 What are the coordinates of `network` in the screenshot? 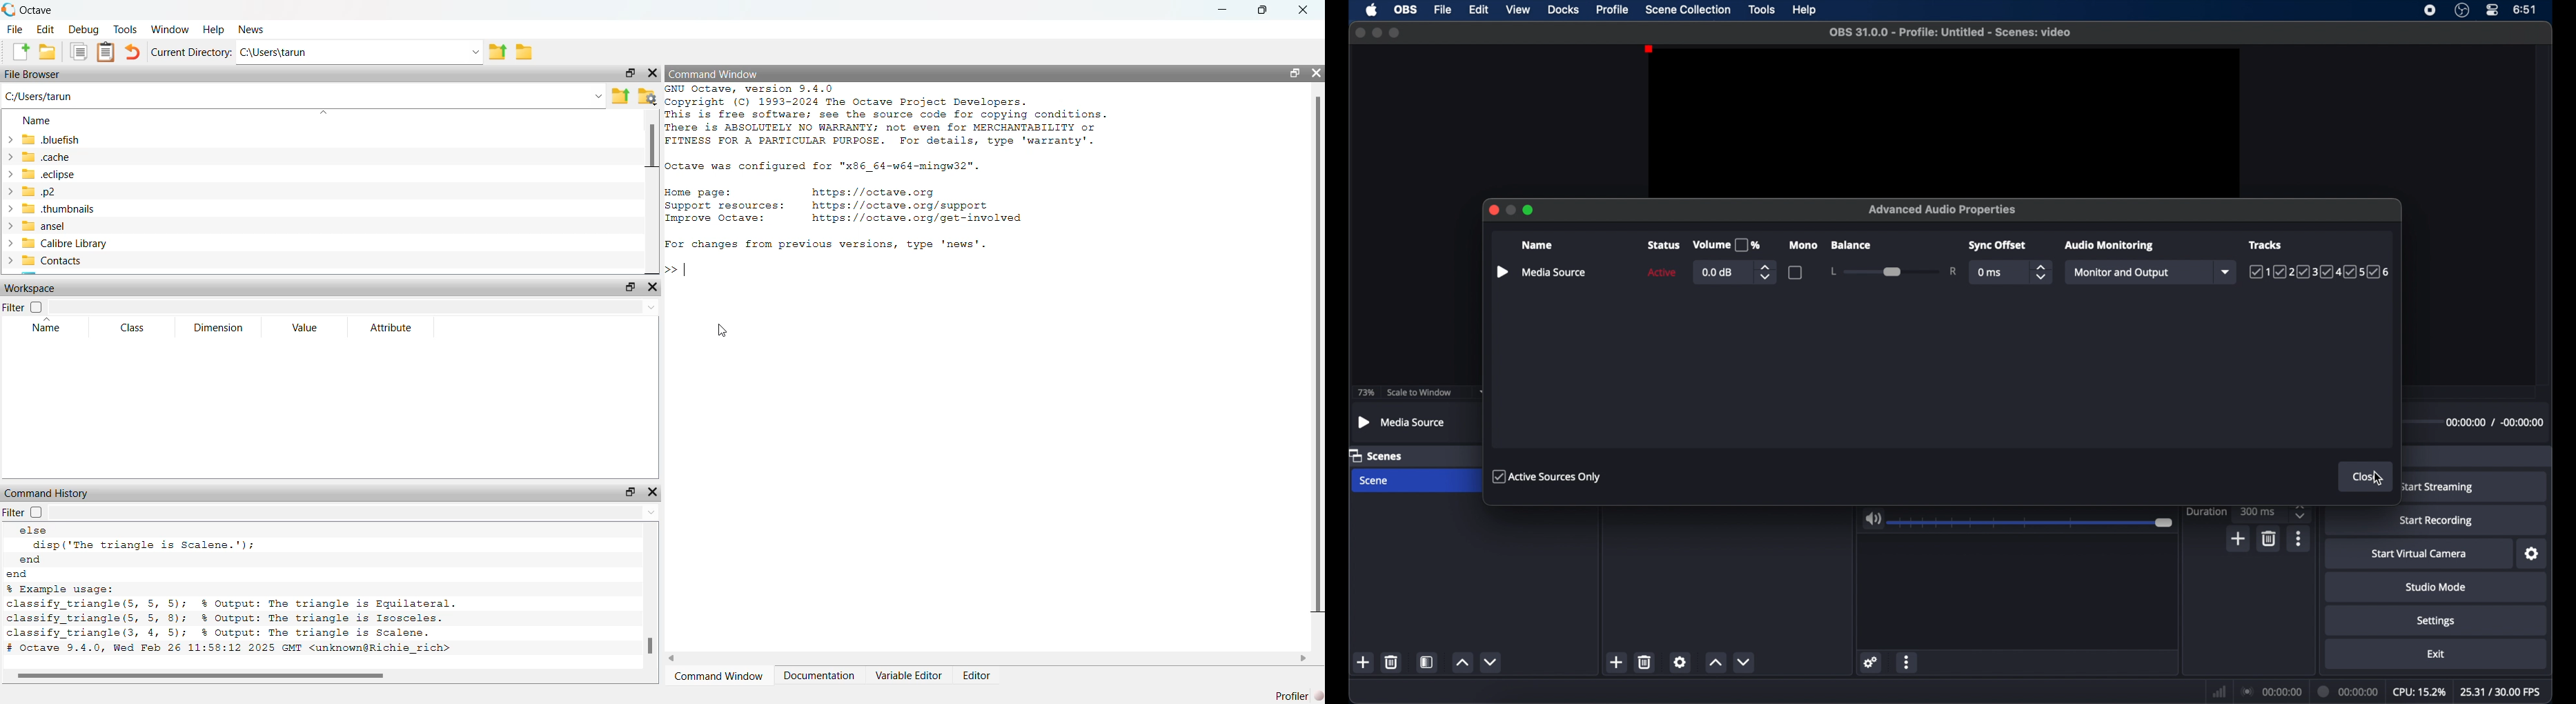 It's located at (2220, 691).